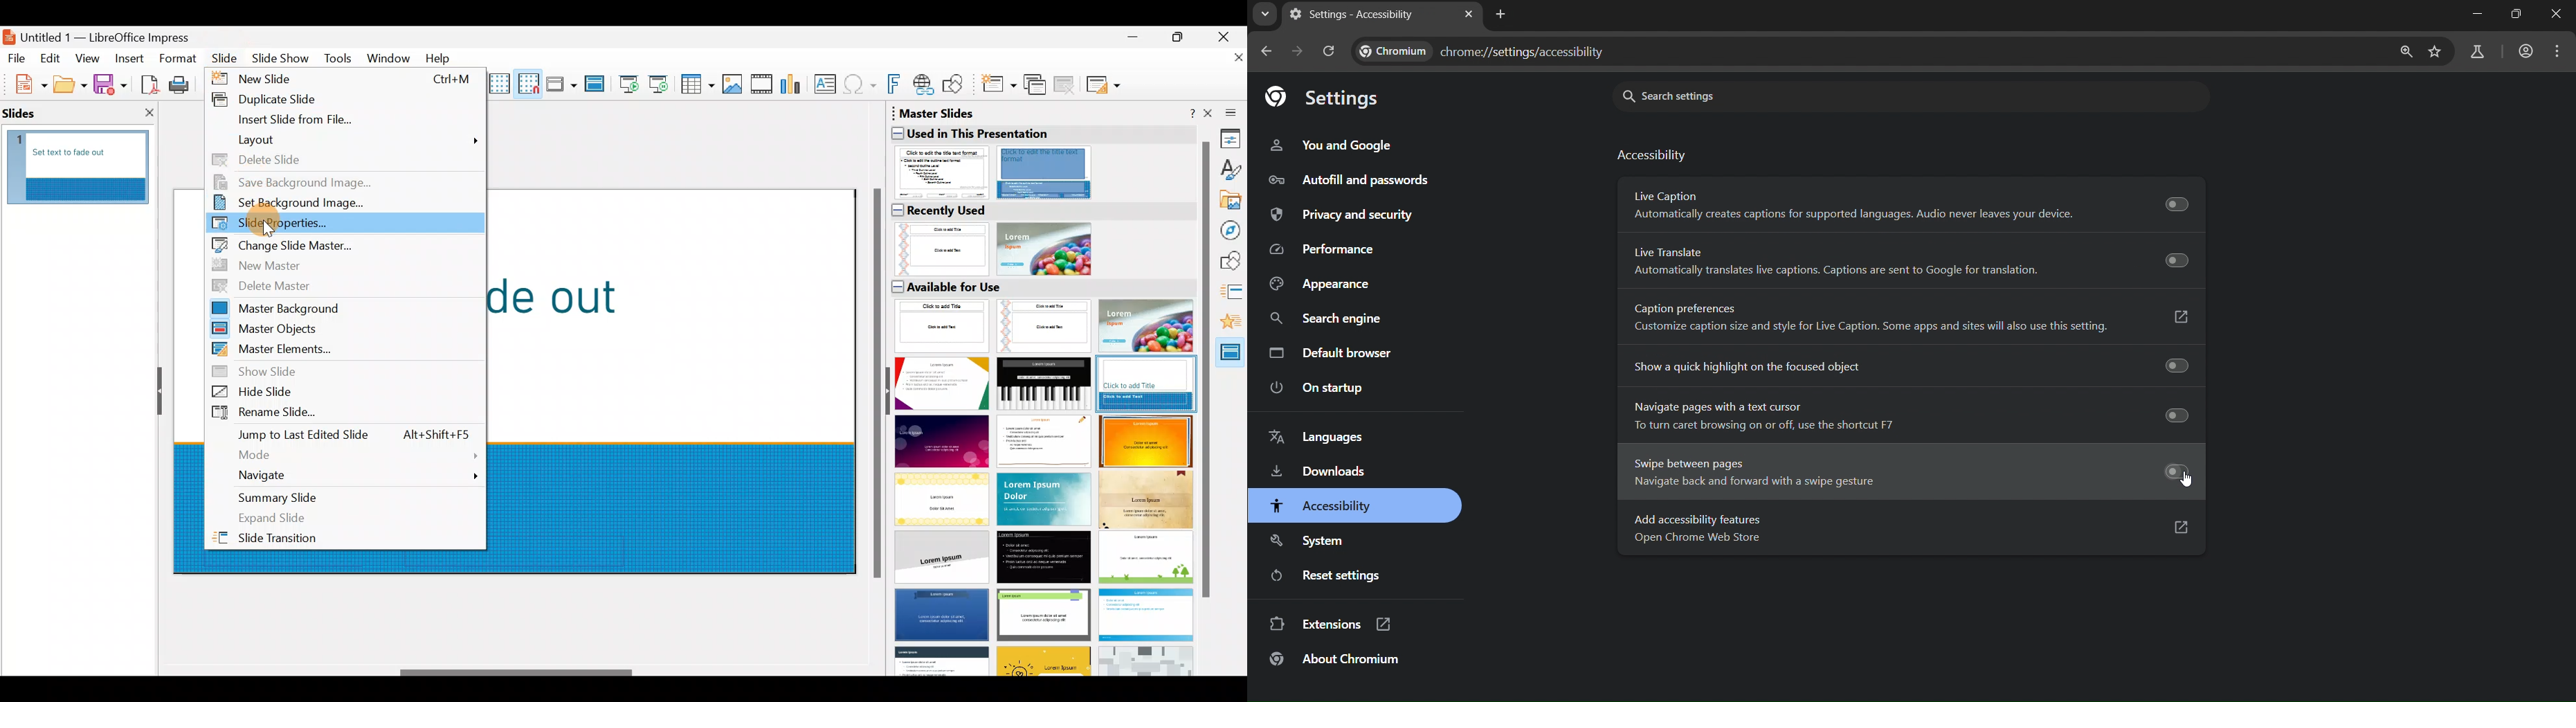 This screenshot has height=728, width=2576. Describe the element at coordinates (517, 673) in the screenshot. I see `Scroll bar` at that location.